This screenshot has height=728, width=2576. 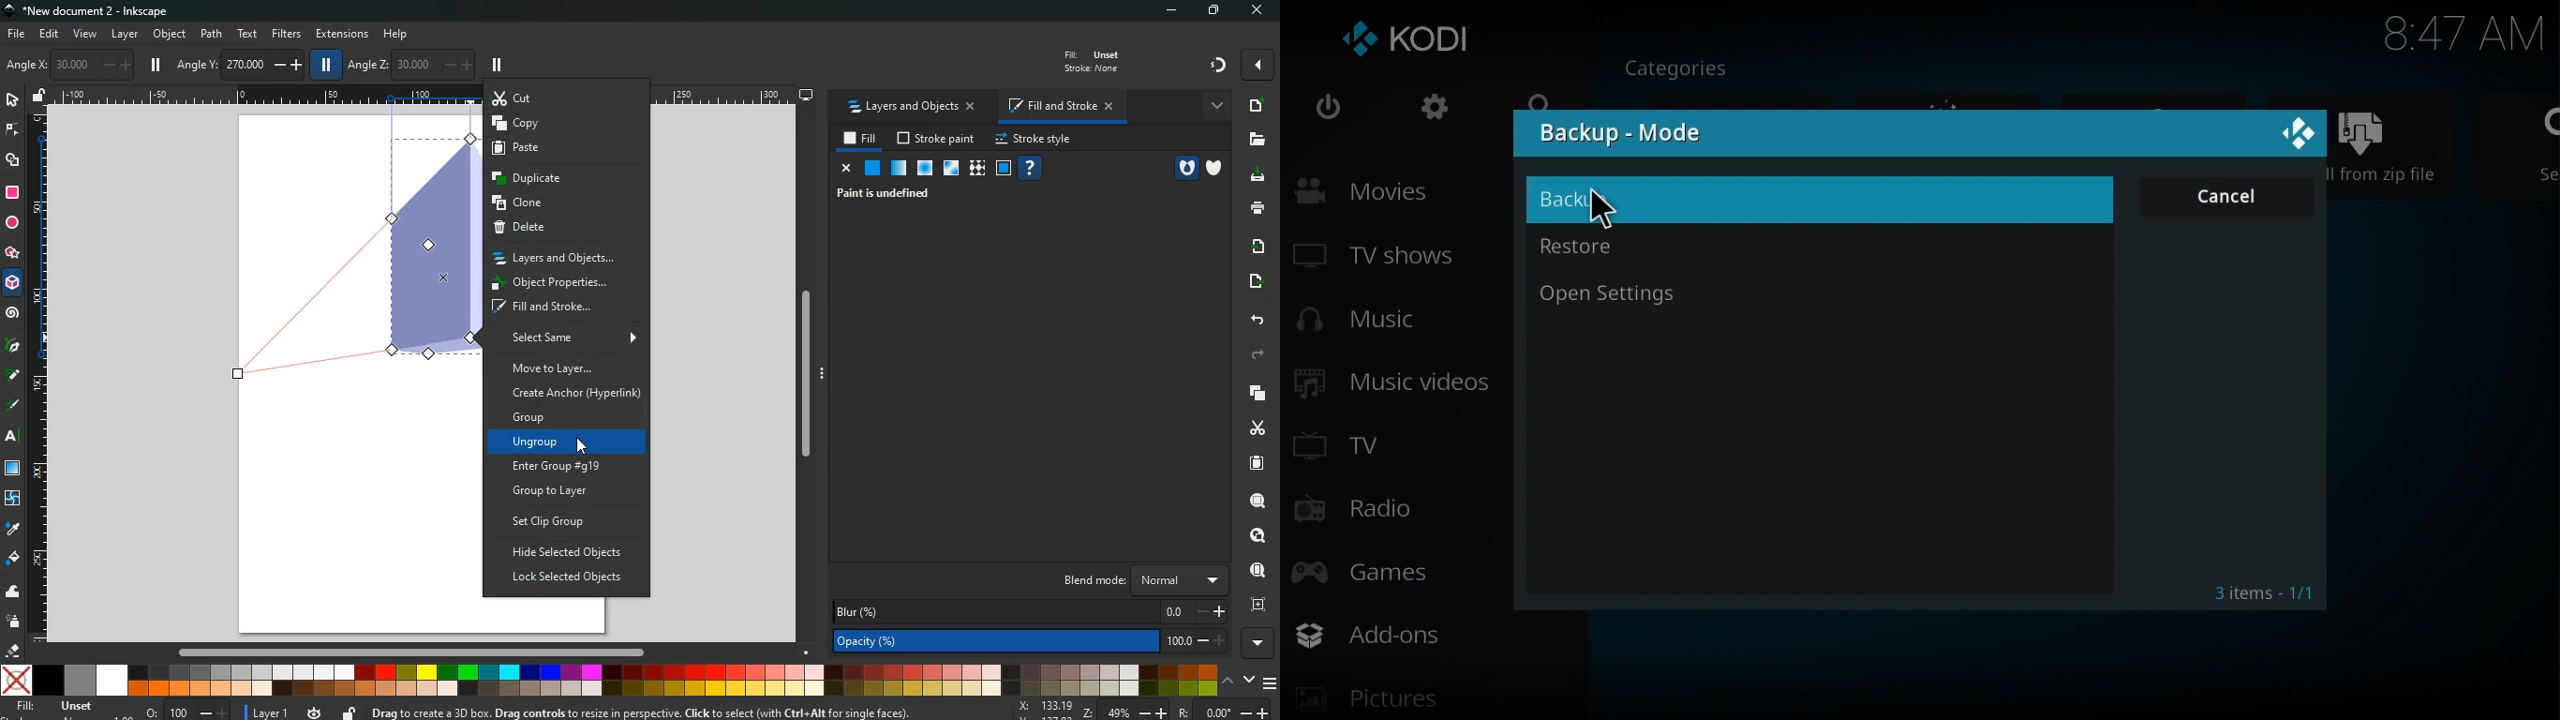 What do you see at coordinates (2256, 588) in the screenshot?
I see `3 items` at bounding box center [2256, 588].